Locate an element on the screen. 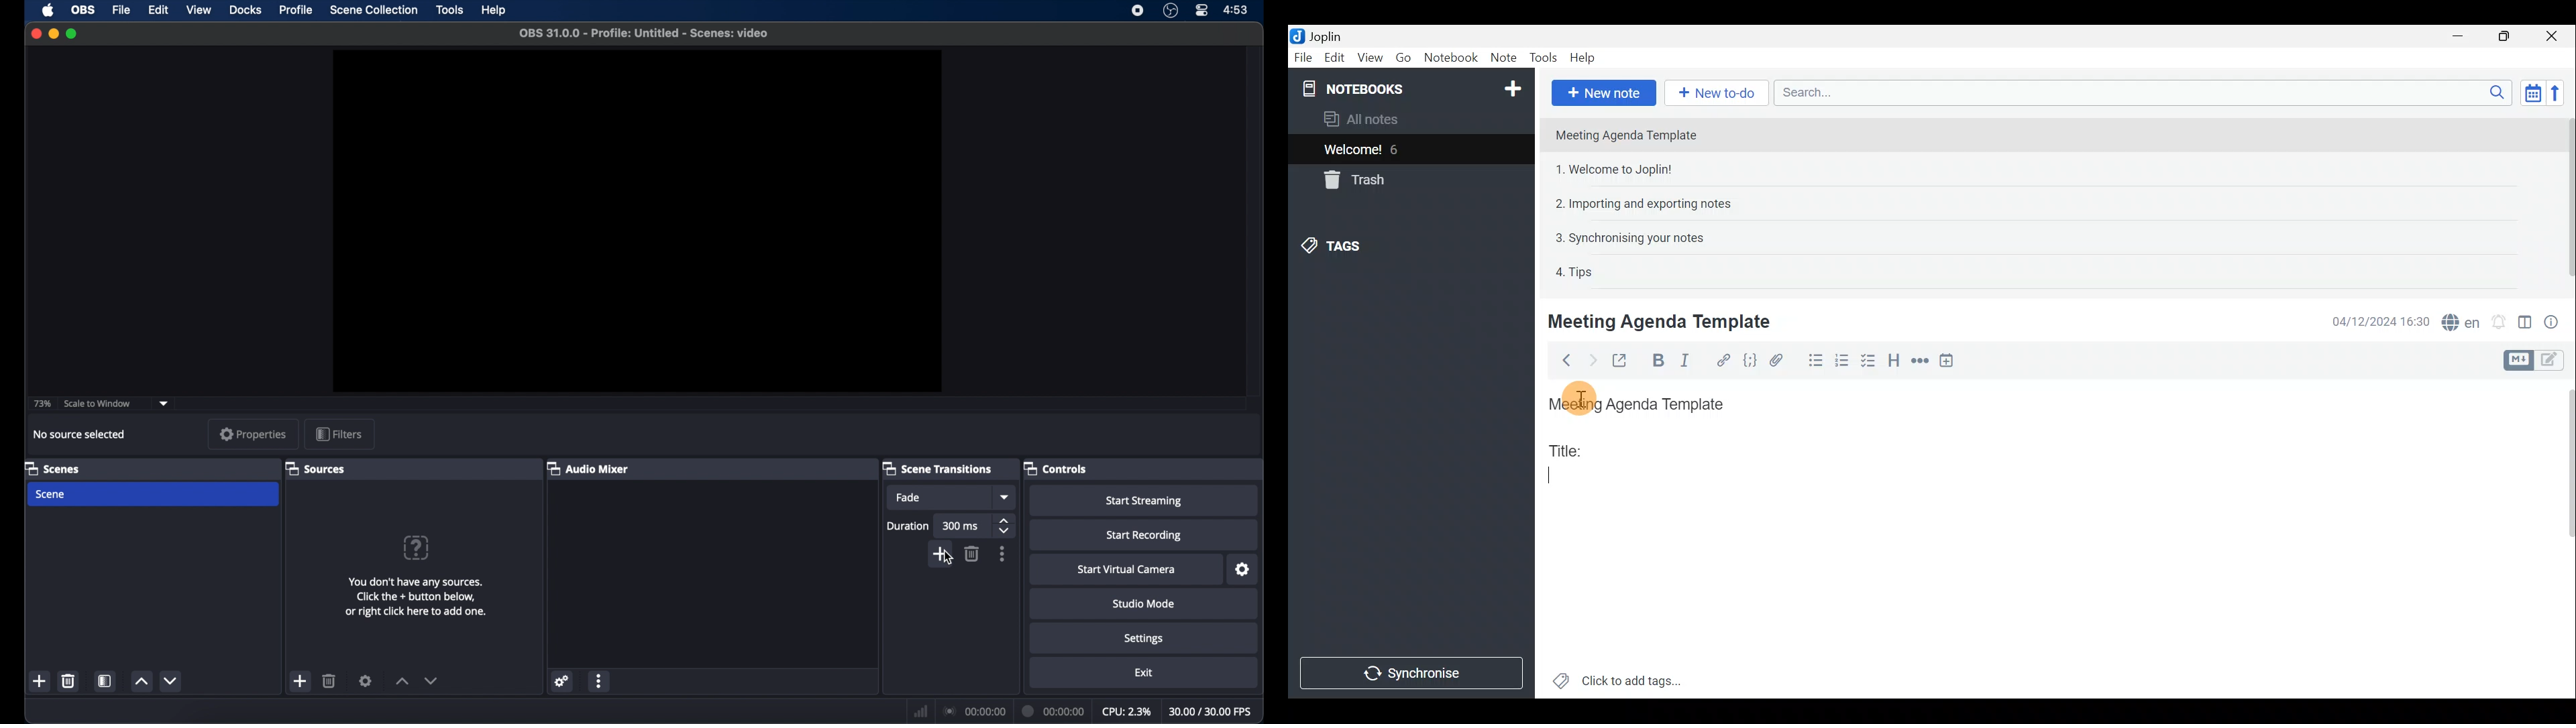  decrement is located at coordinates (431, 680).